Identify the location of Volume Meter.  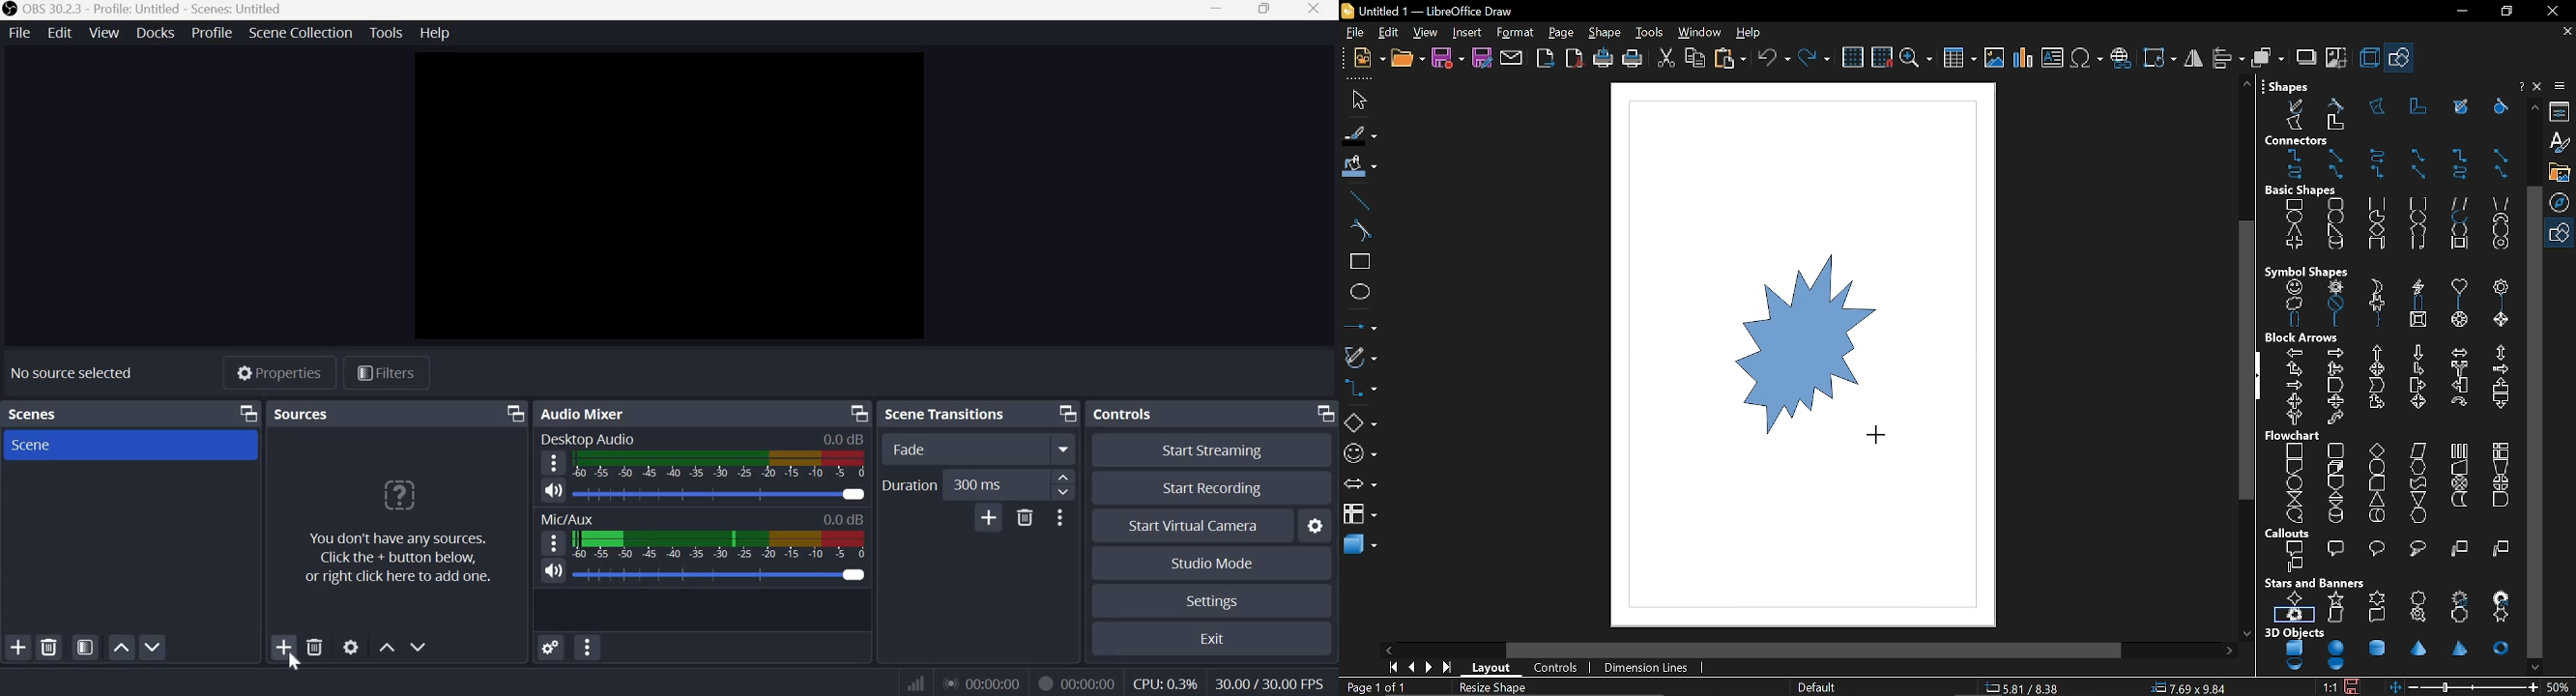
(721, 464).